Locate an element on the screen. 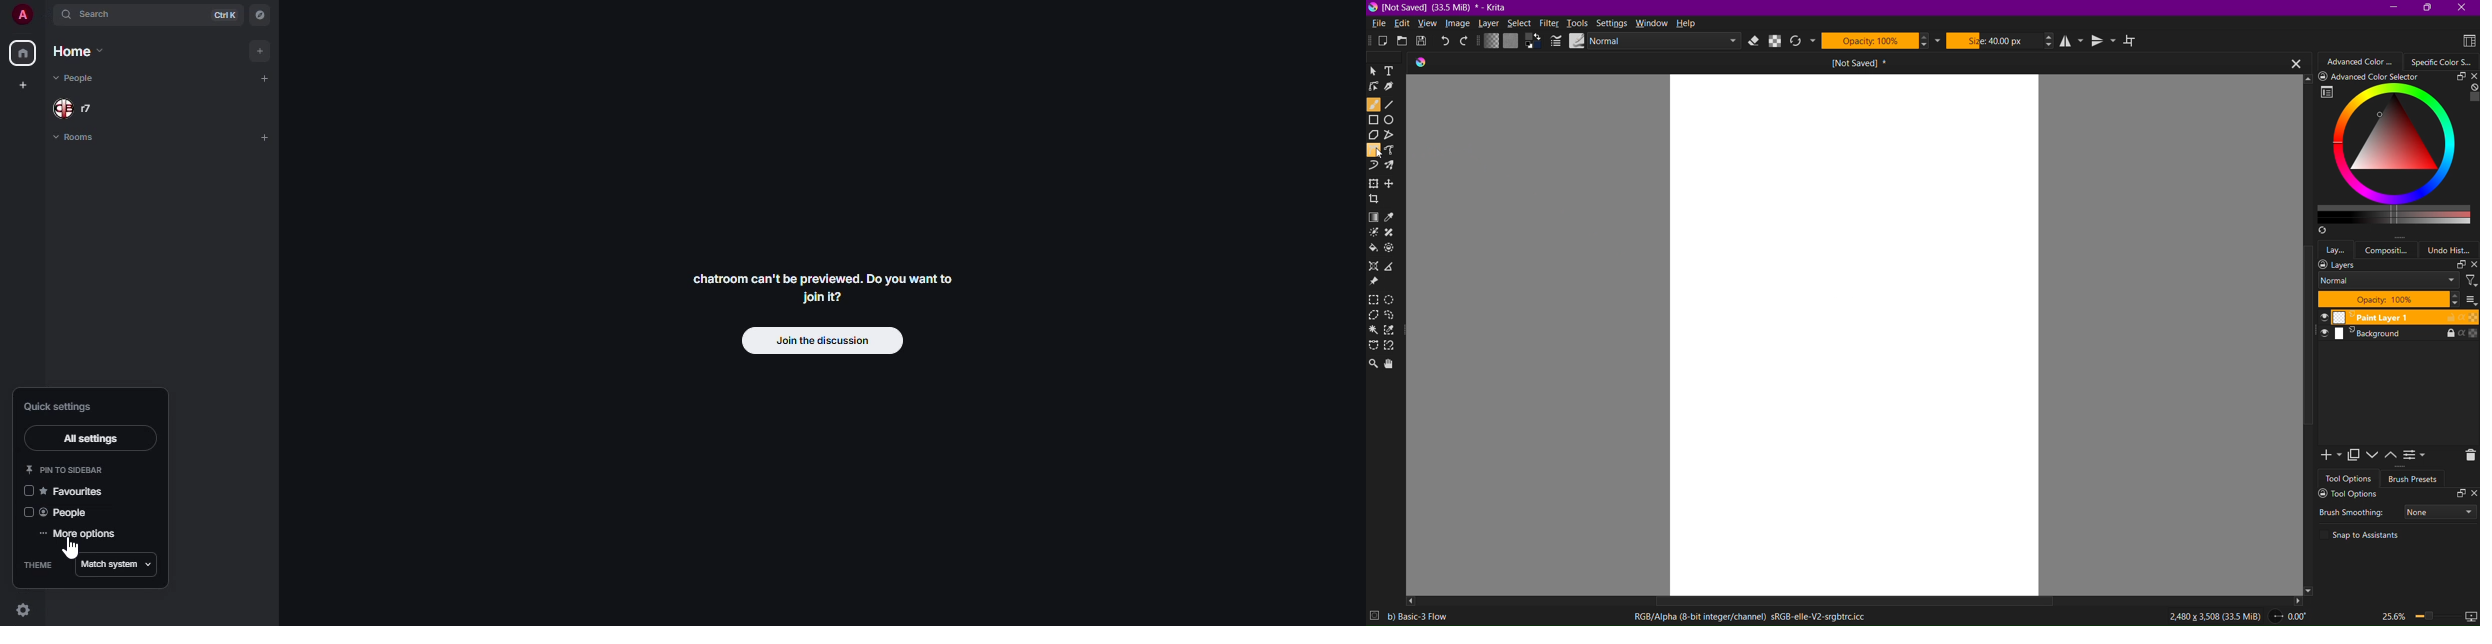  Measure the distance between two points is located at coordinates (1393, 267).